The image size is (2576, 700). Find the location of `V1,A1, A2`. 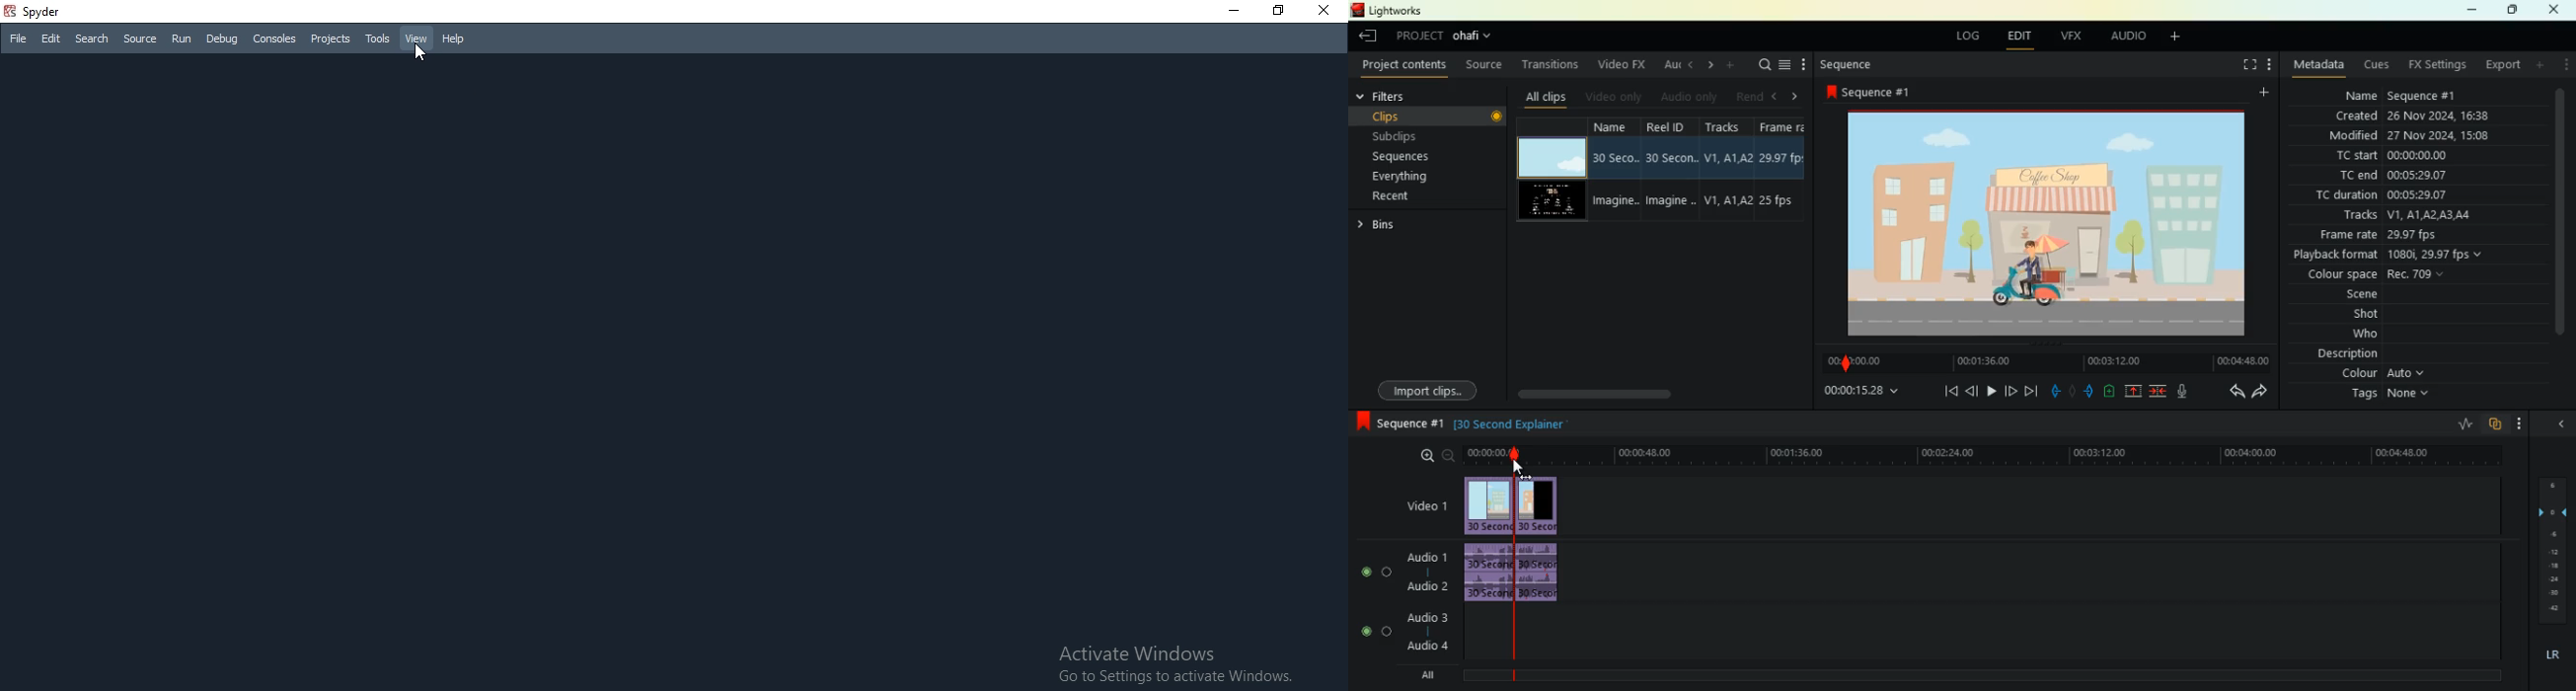

V1,A1, A2 is located at coordinates (1727, 201).